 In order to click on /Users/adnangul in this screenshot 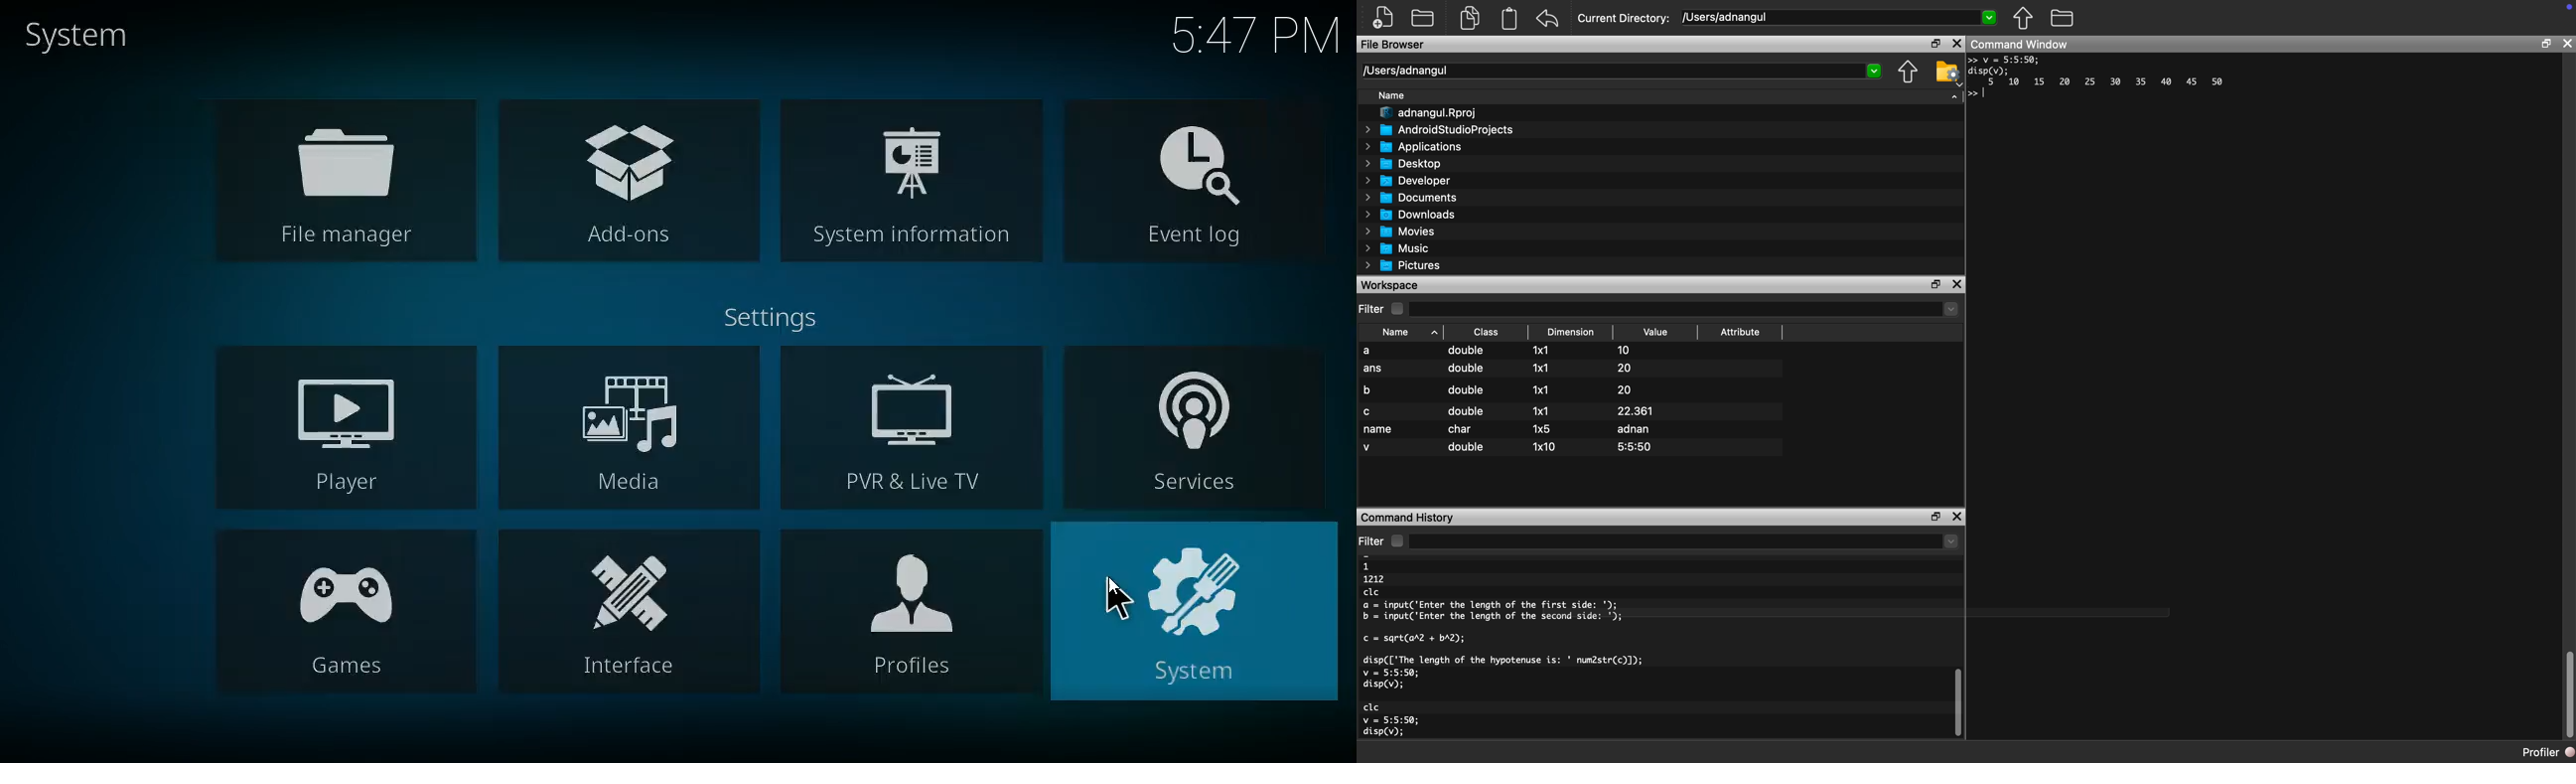, I will do `click(1408, 70)`.